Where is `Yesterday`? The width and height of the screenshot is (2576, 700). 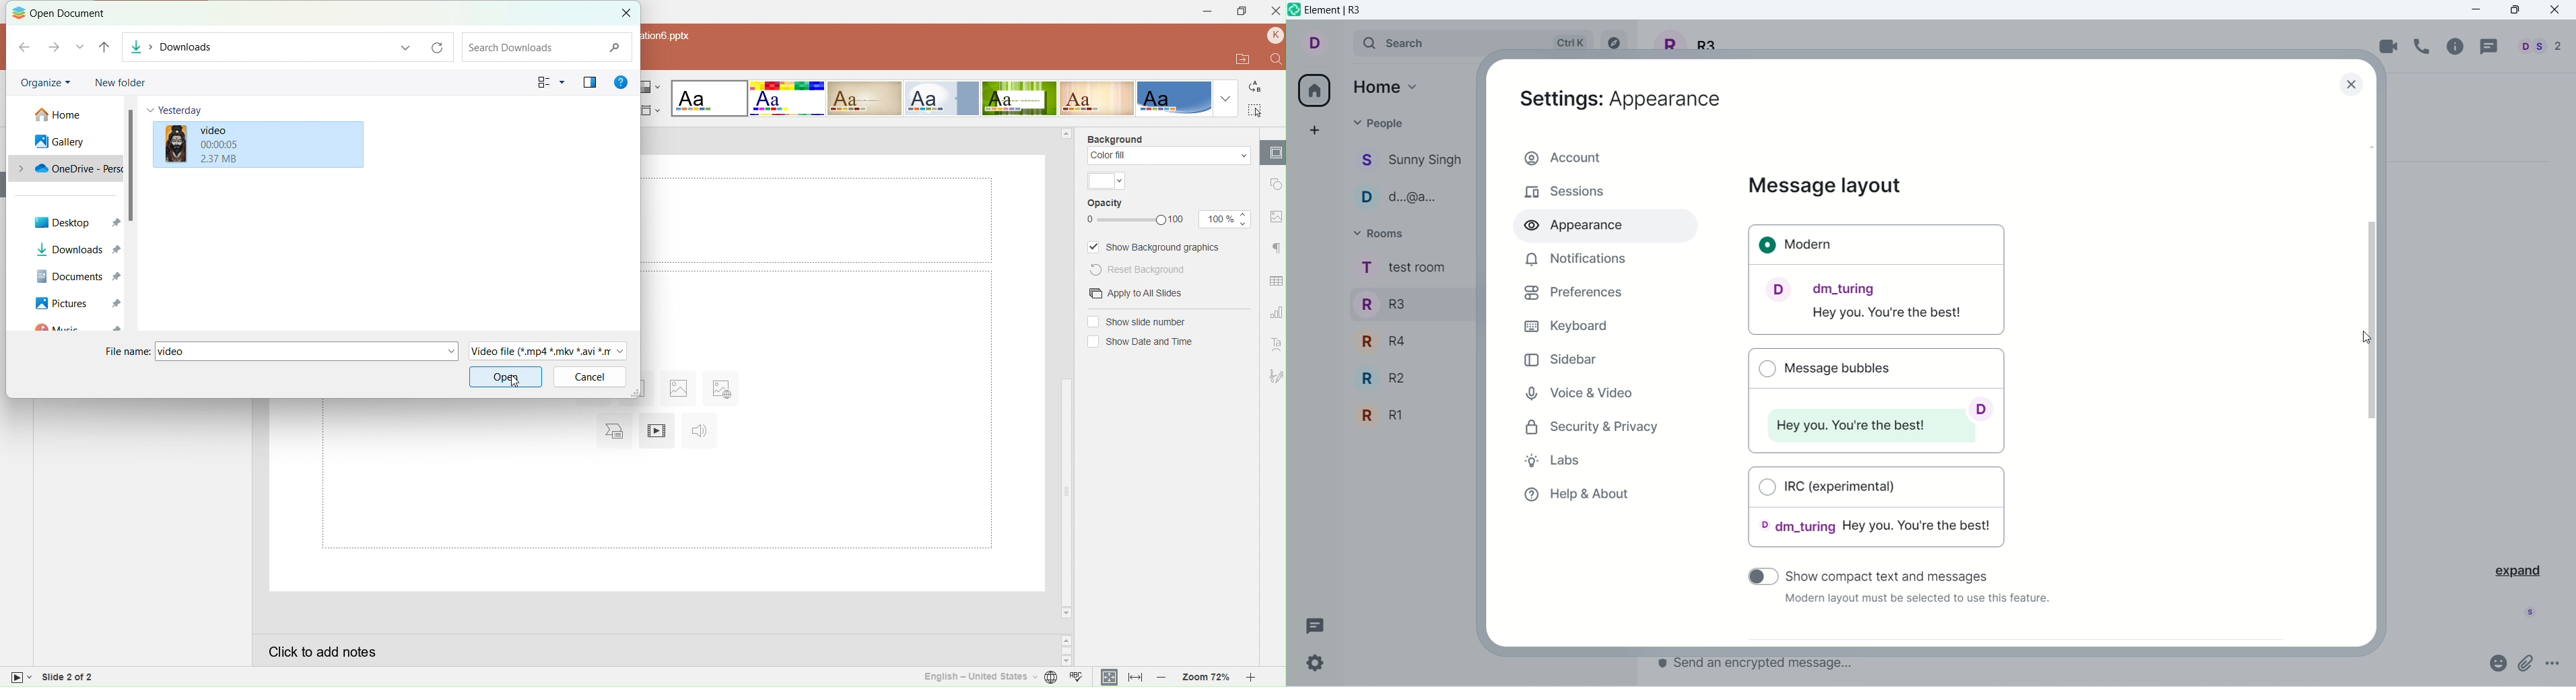 Yesterday is located at coordinates (178, 110).